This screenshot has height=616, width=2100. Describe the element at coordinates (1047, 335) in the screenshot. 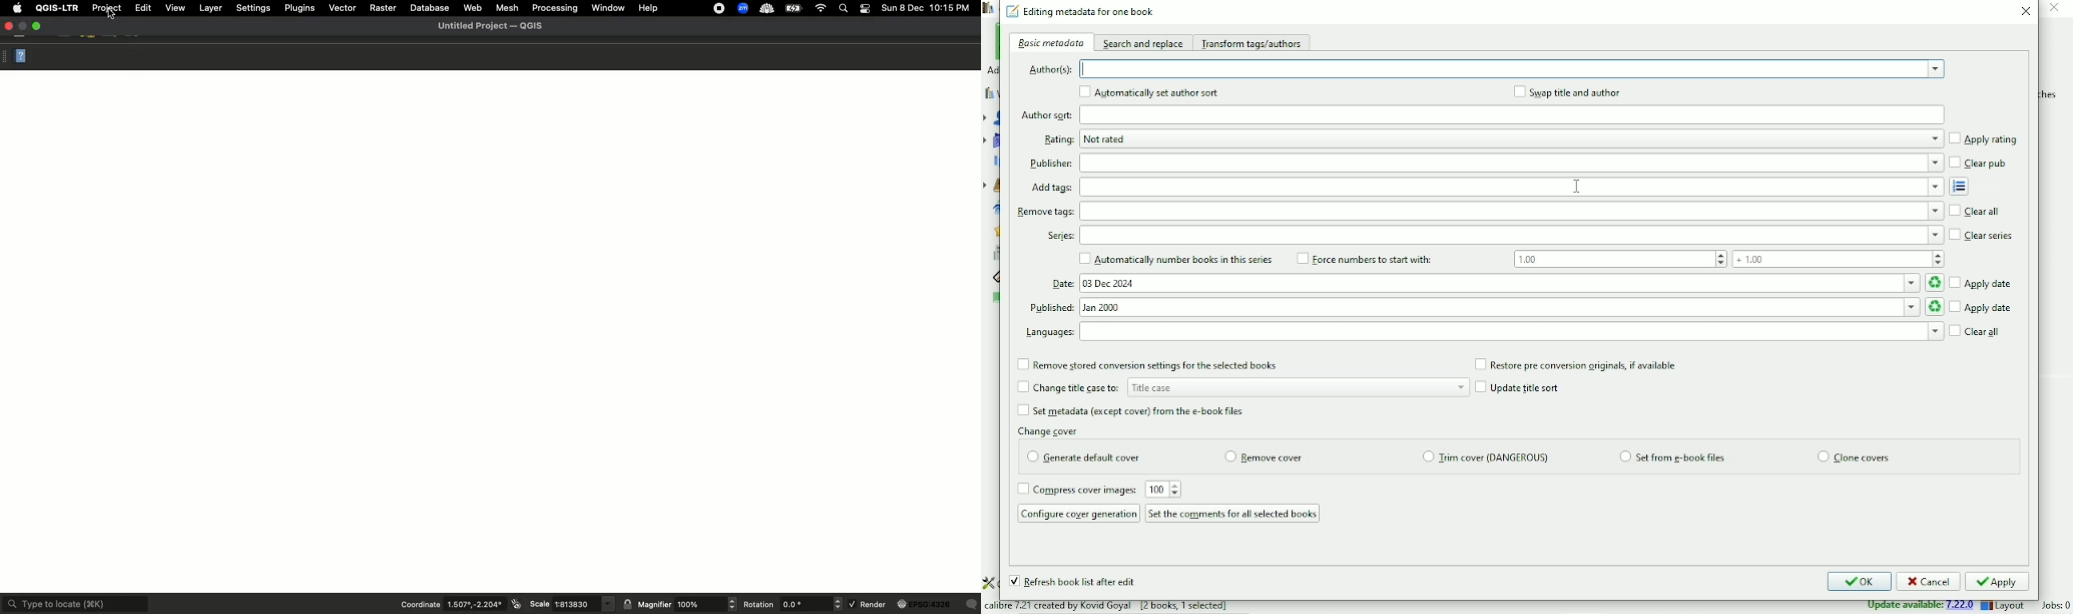

I see `Languages` at that location.